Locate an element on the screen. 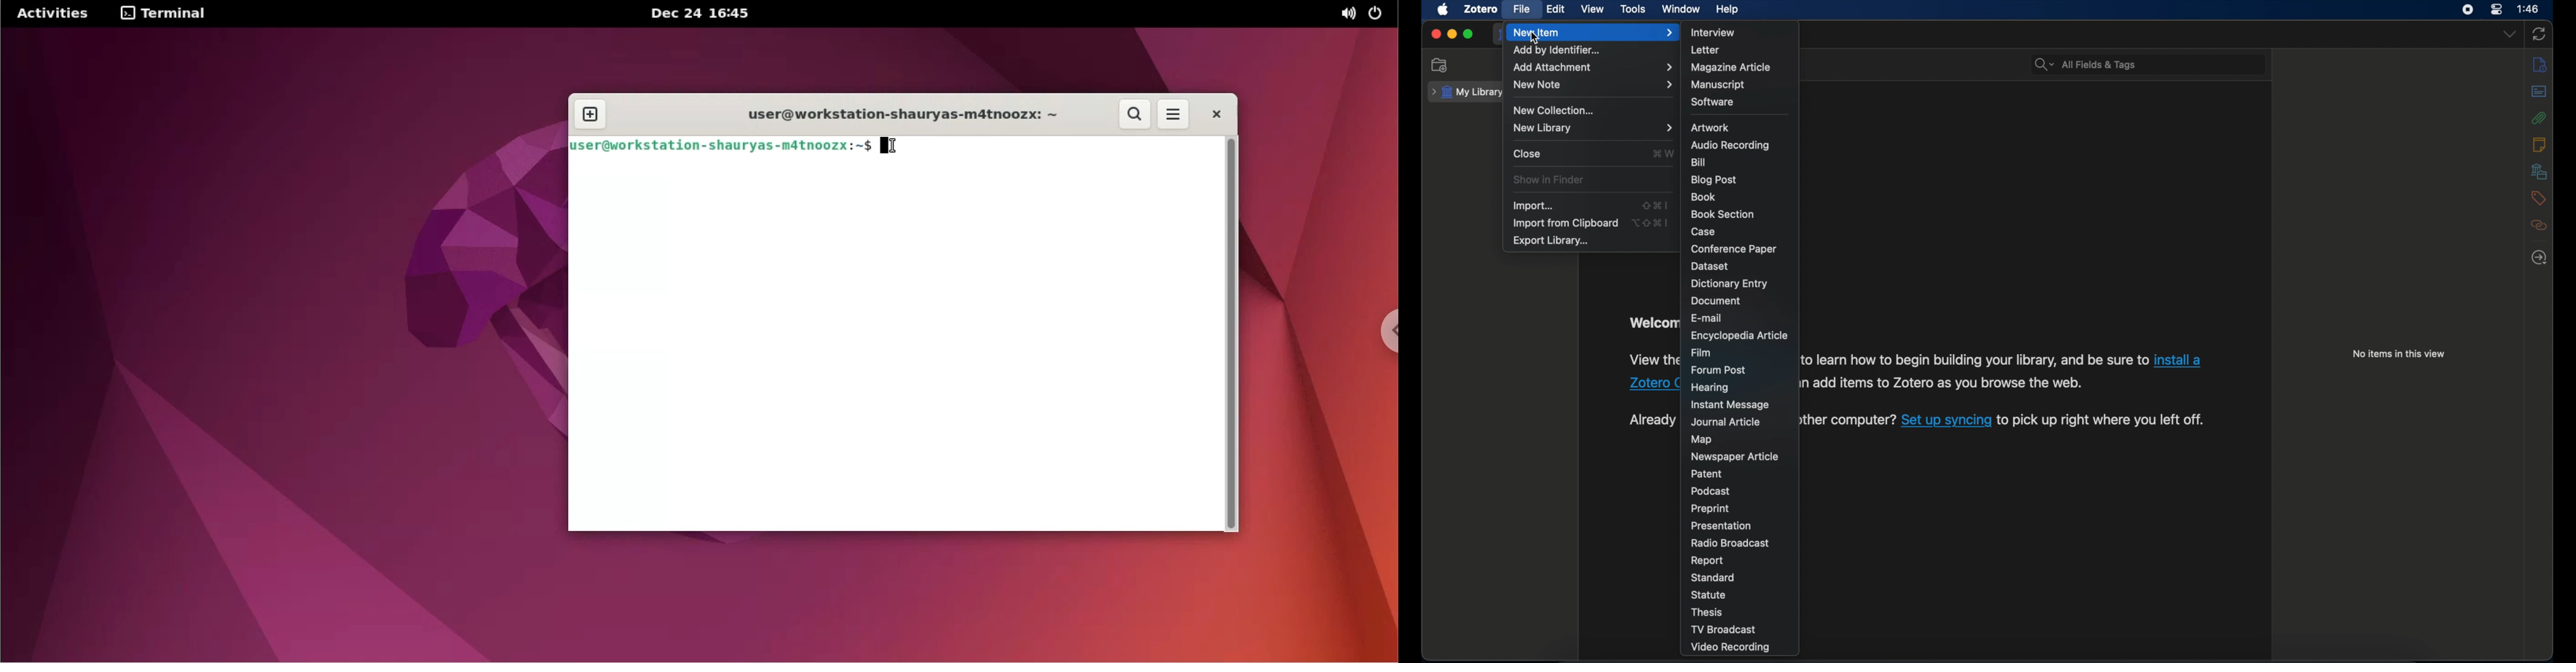 The height and width of the screenshot is (672, 2576). dataset is located at coordinates (1711, 266).